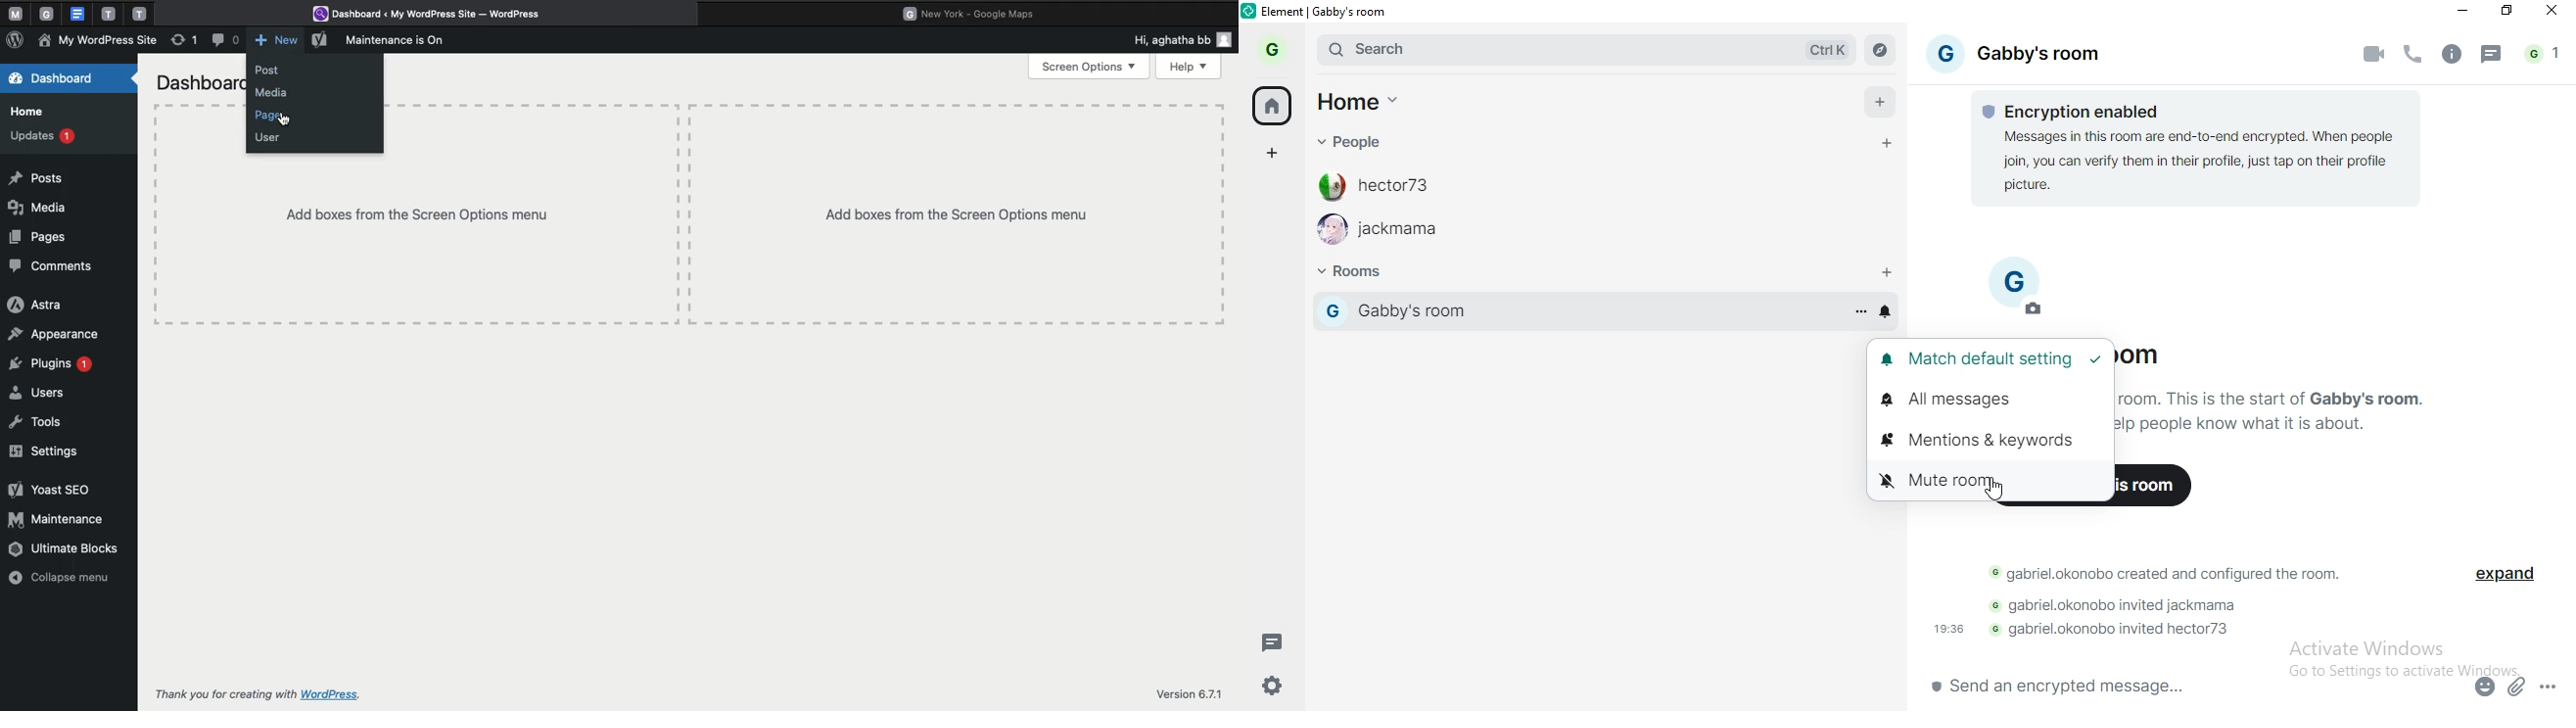 This screenshot has width=2576, height=728. I want to click on Google maps, so click(975, 12).